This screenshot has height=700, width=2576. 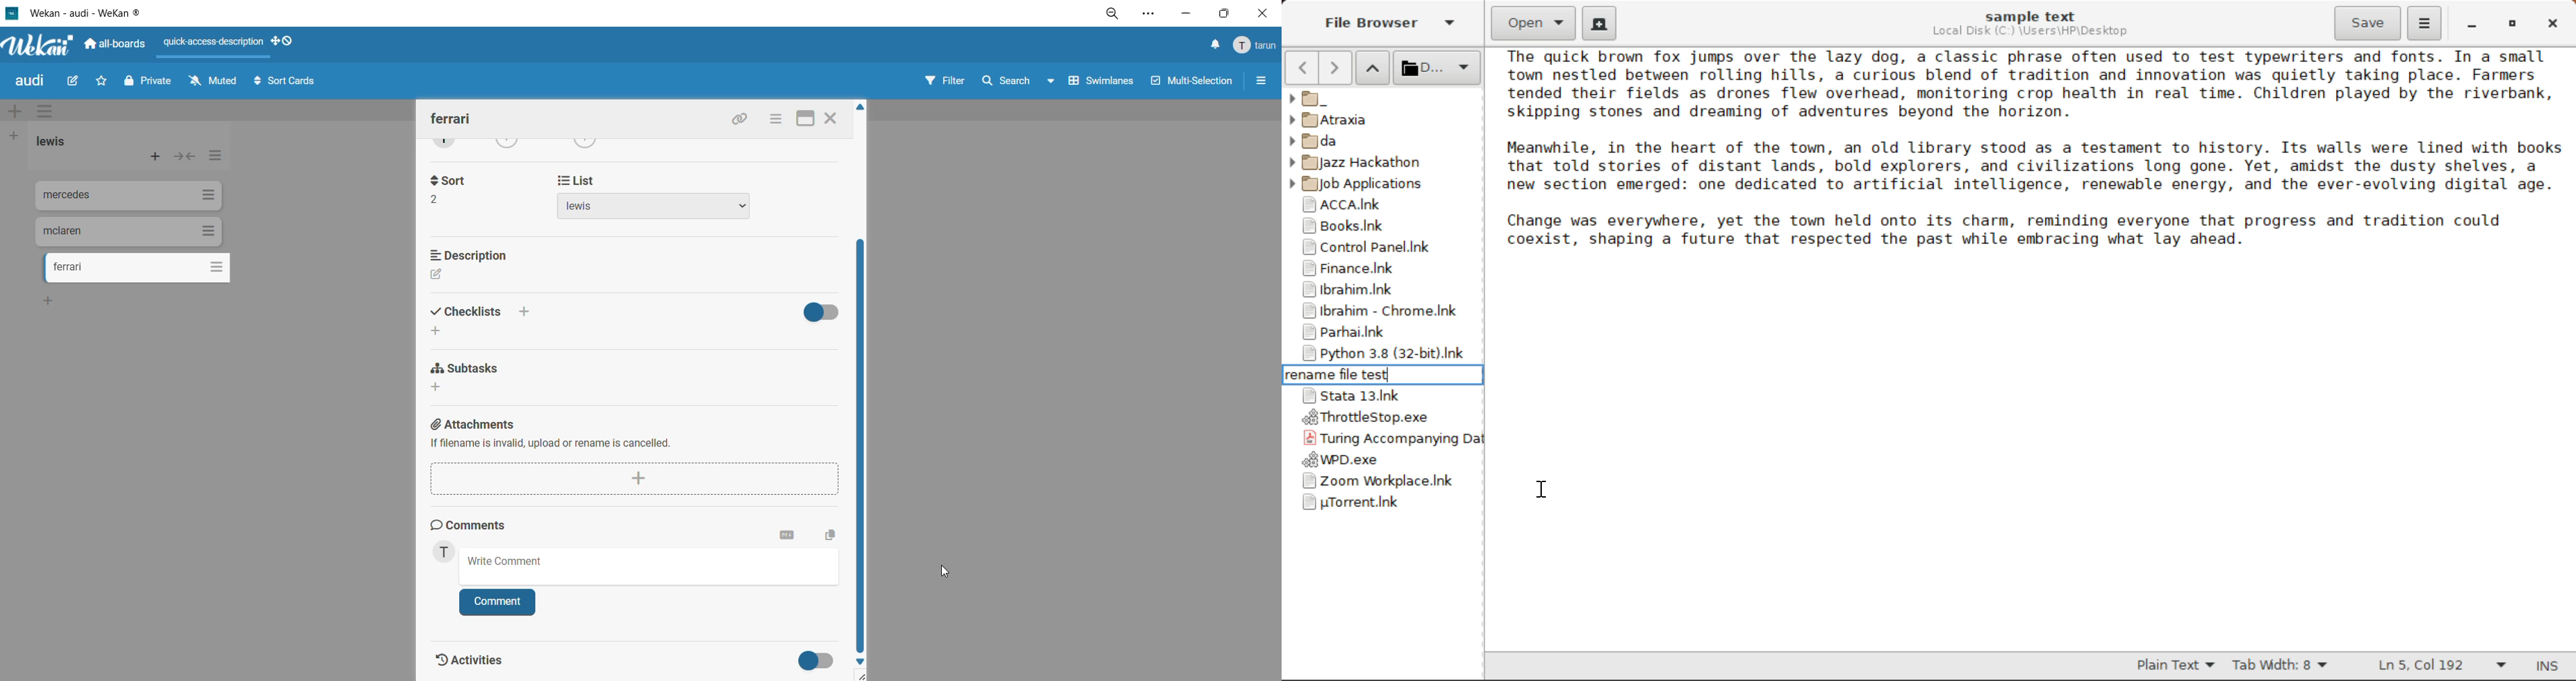 I want to click on Sample text about a town., so click(x=2035, y=172).